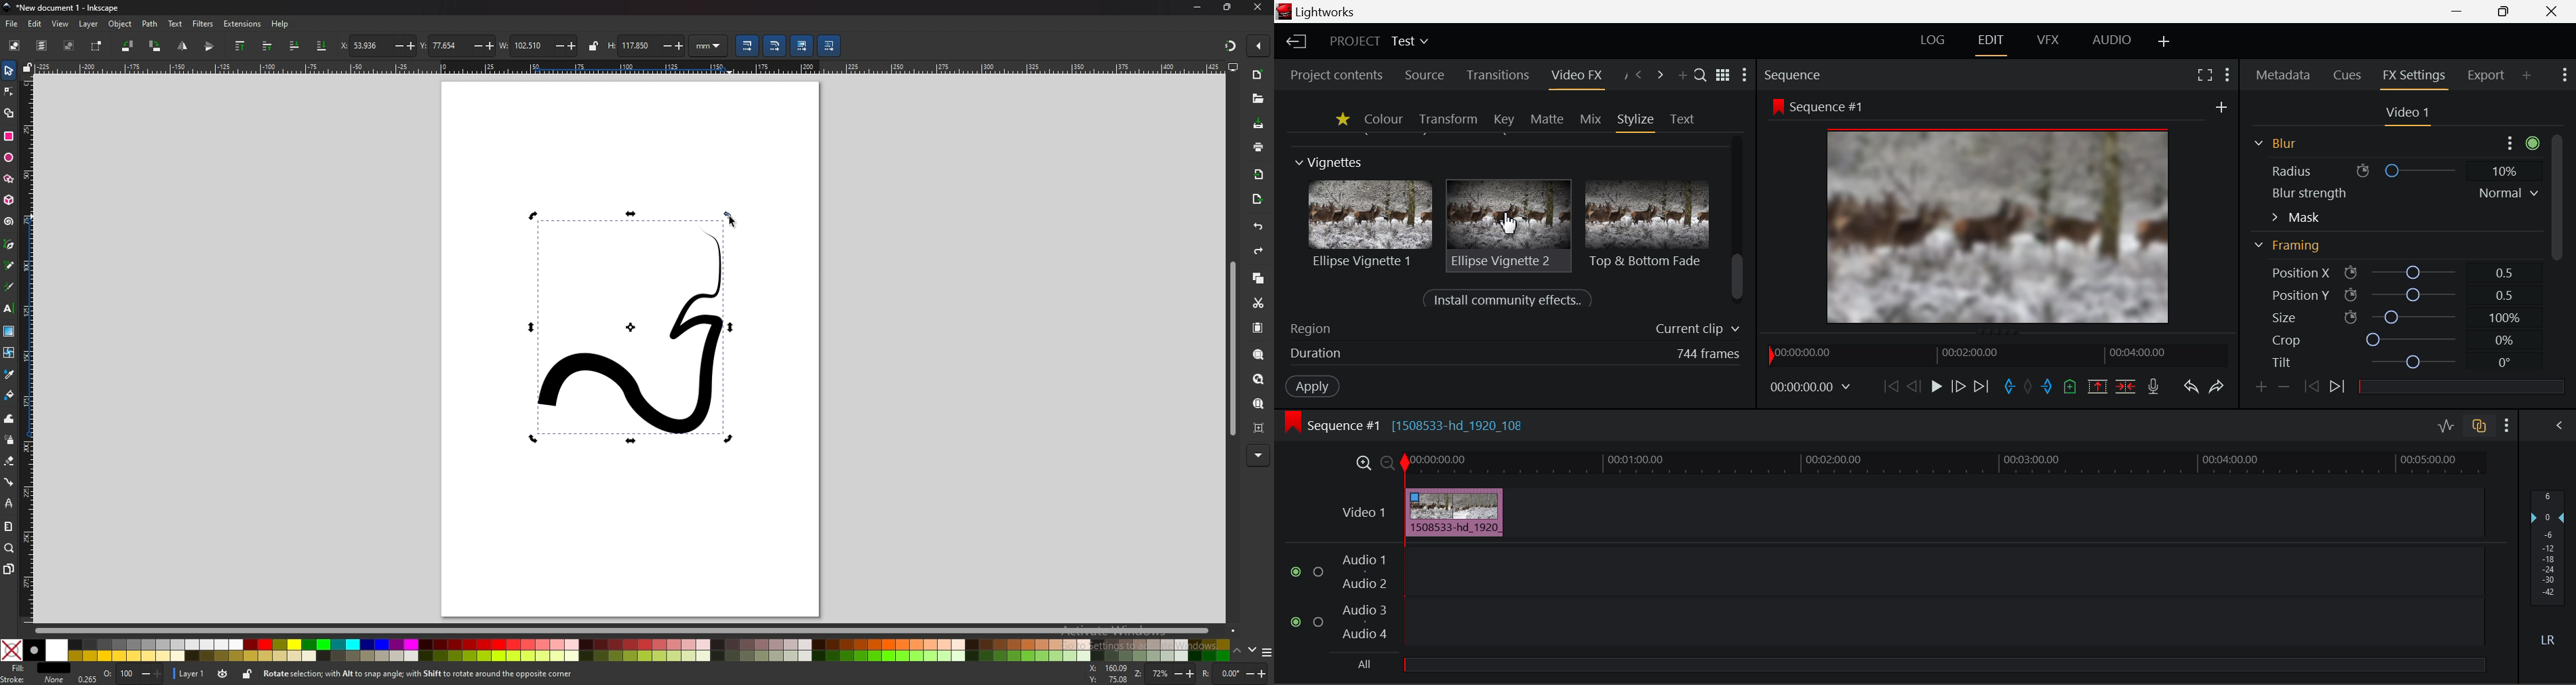 This screenshot has width=2576, height=700. I want to click on Add keyframe, so click(2260, 387).